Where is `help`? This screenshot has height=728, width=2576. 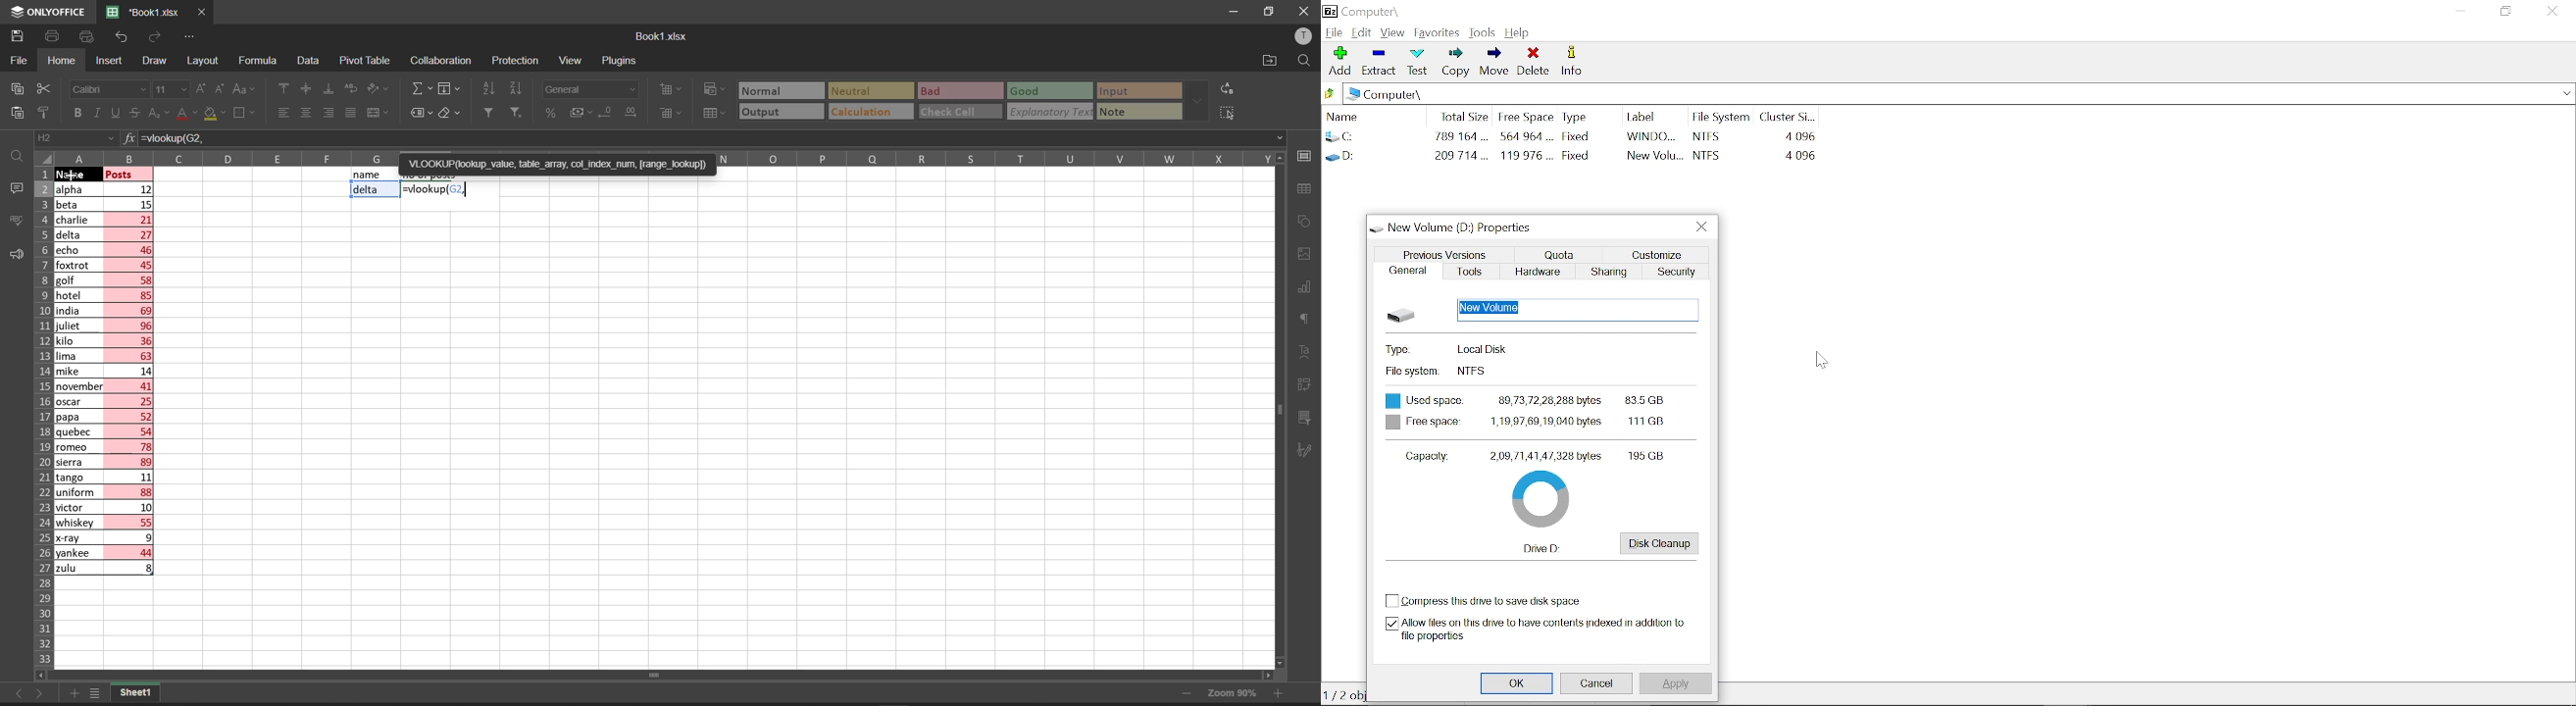 help is located at coordinates (1520, 32).